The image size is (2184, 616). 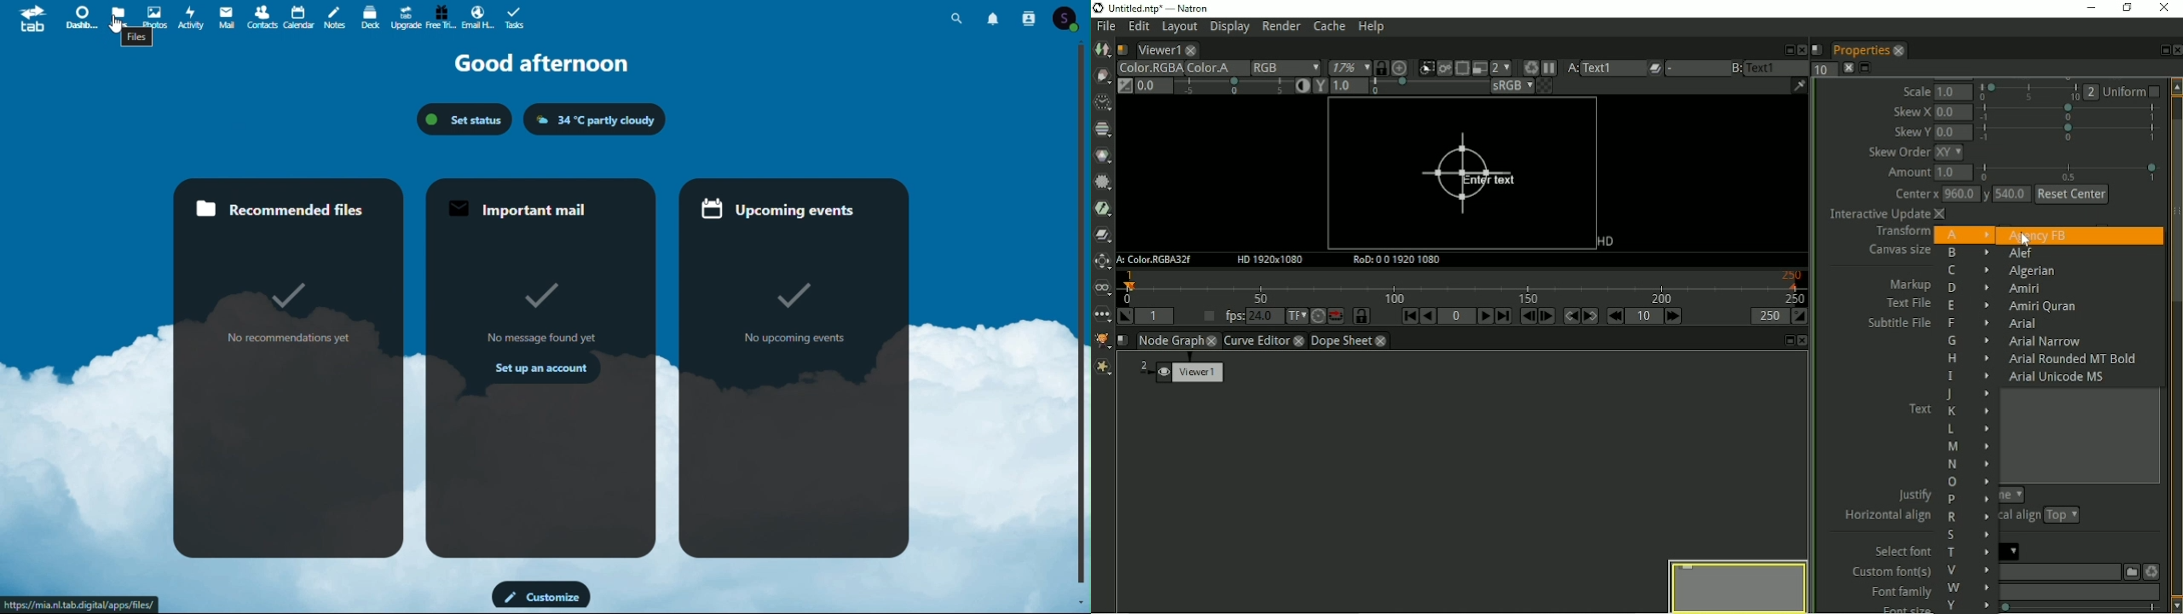 What do you see at coordinates (27, 18) in the screenshot?
I see `tab` at bounding box center [27, 18].